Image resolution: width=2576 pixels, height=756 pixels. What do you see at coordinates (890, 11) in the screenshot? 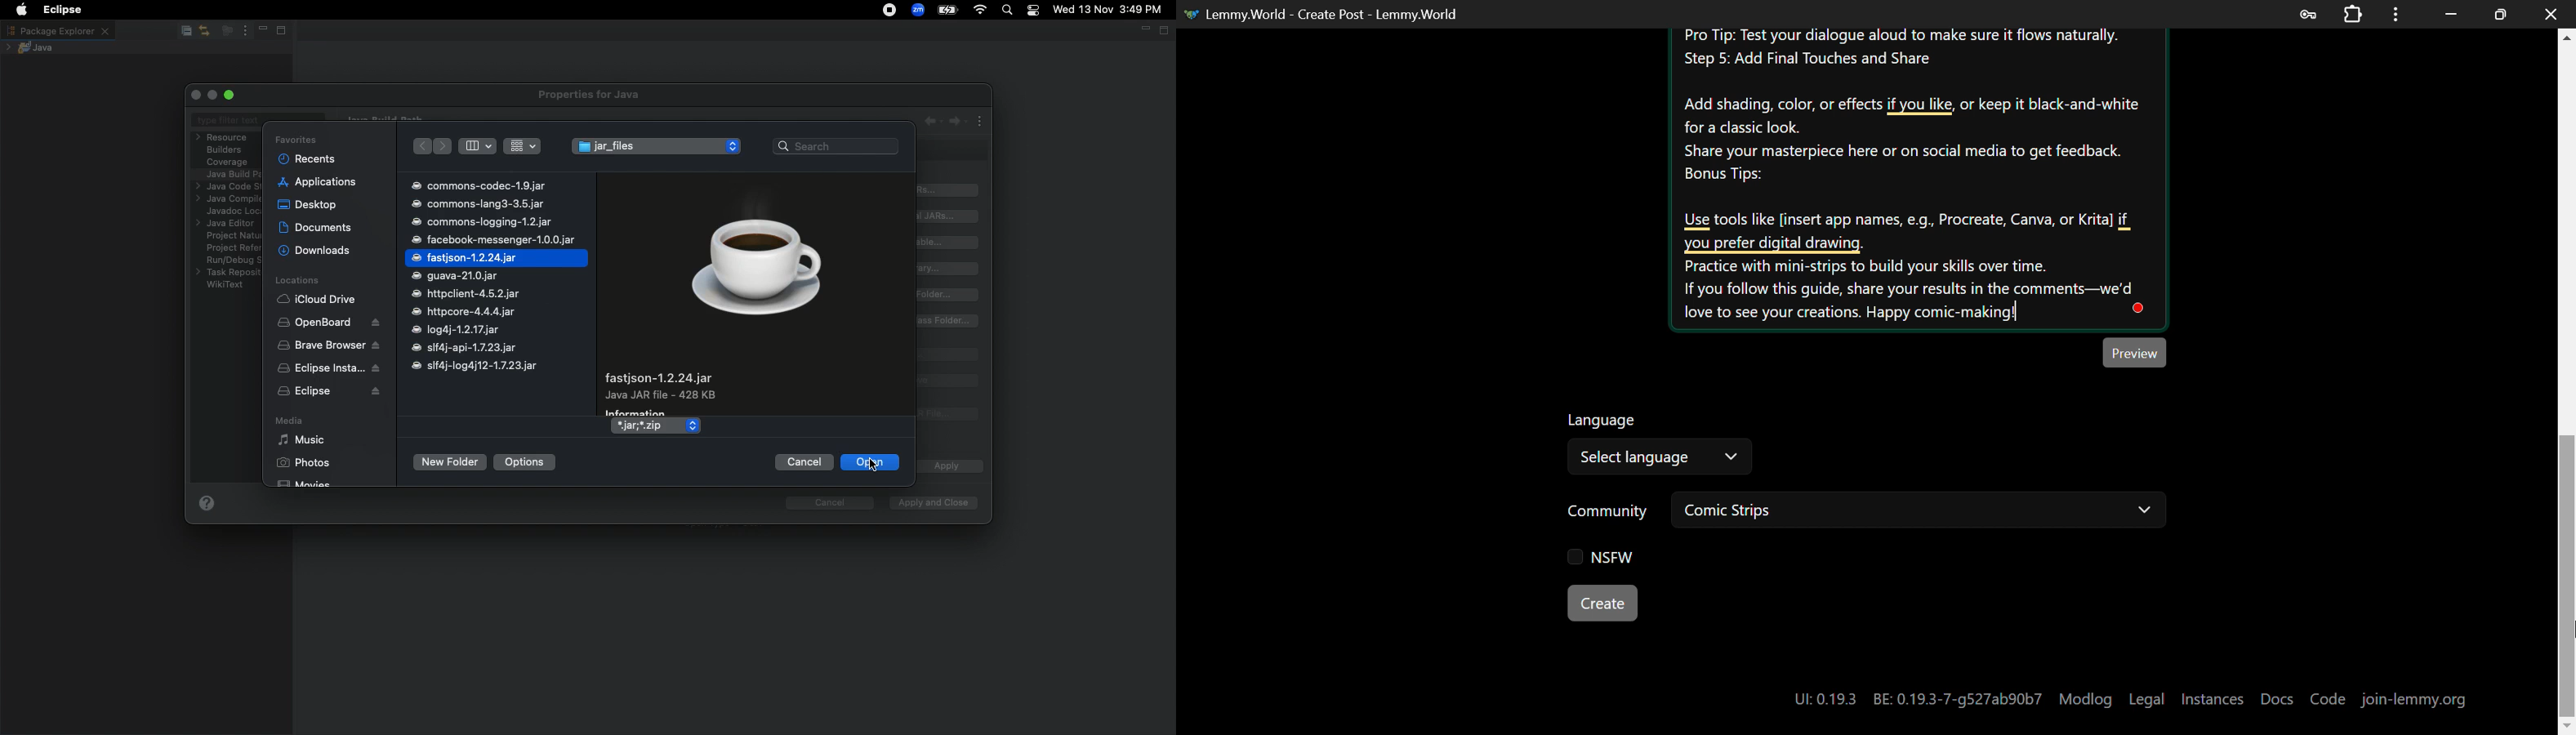
I see `Recording` at bounding box center [890, 11].